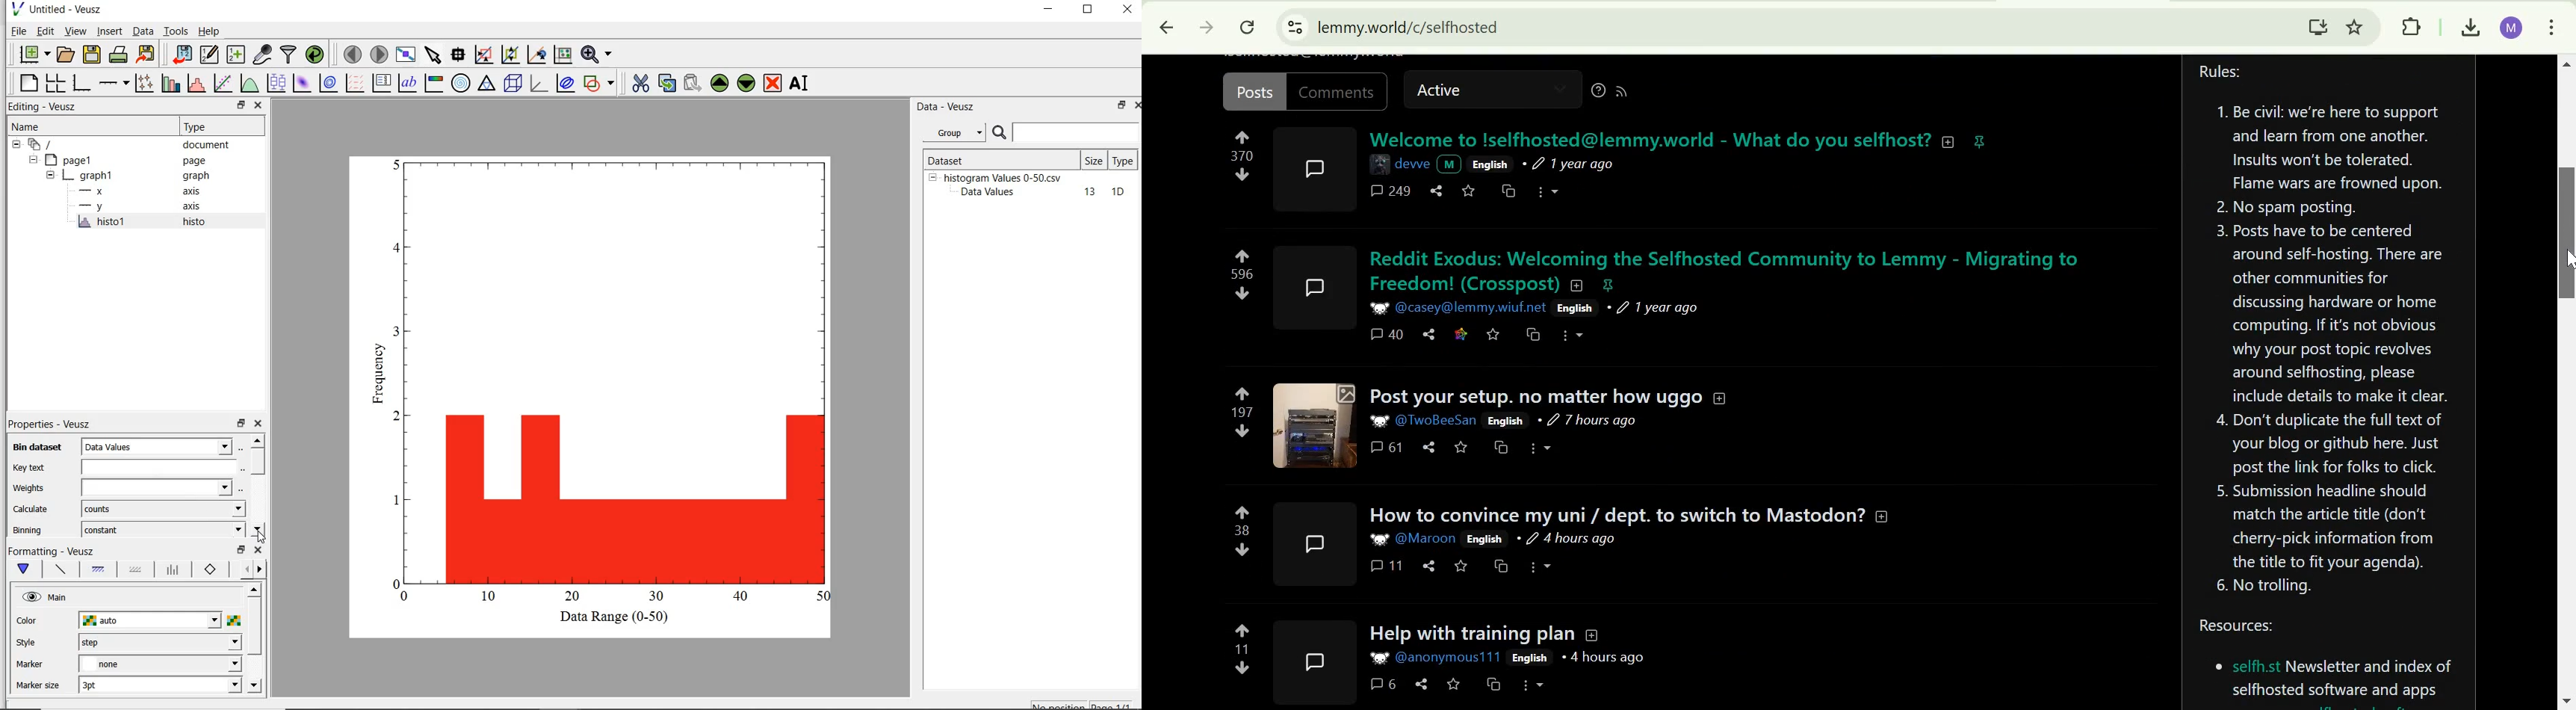  What do you see at coordinates (1430, 565) in the screenshot?
I see `share` at bounding box center [1430, 565].